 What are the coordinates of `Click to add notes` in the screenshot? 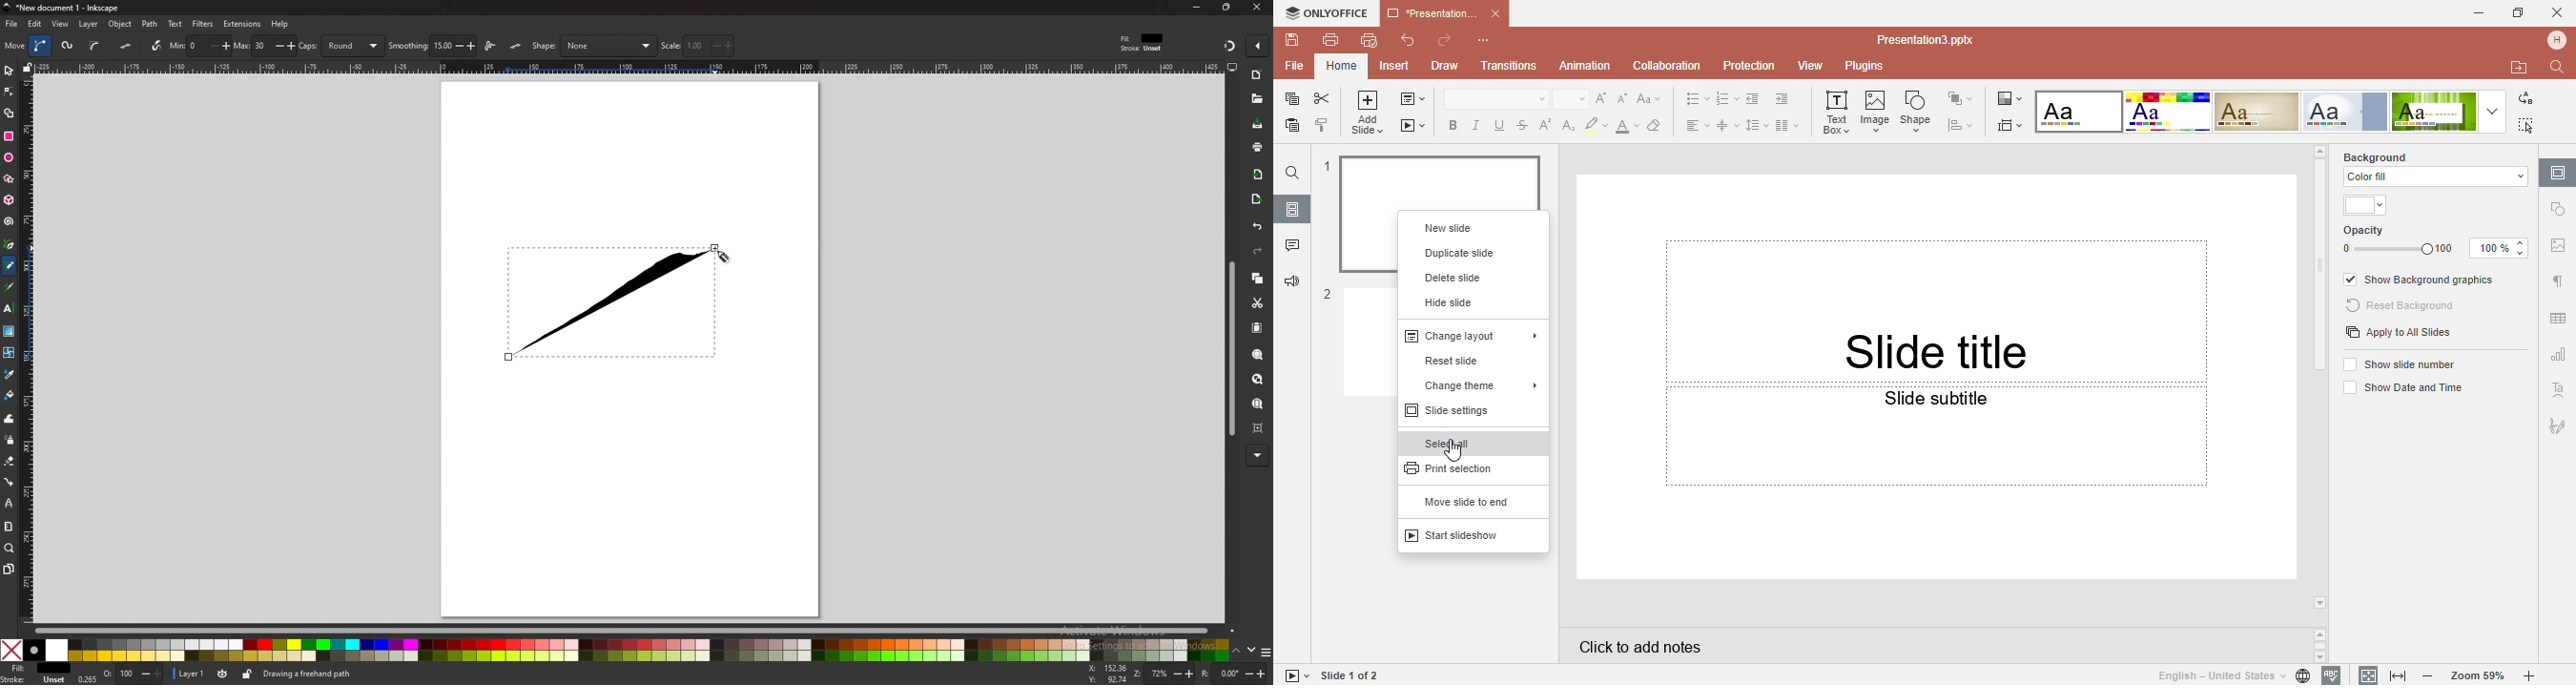 It's located at (1933, 645).